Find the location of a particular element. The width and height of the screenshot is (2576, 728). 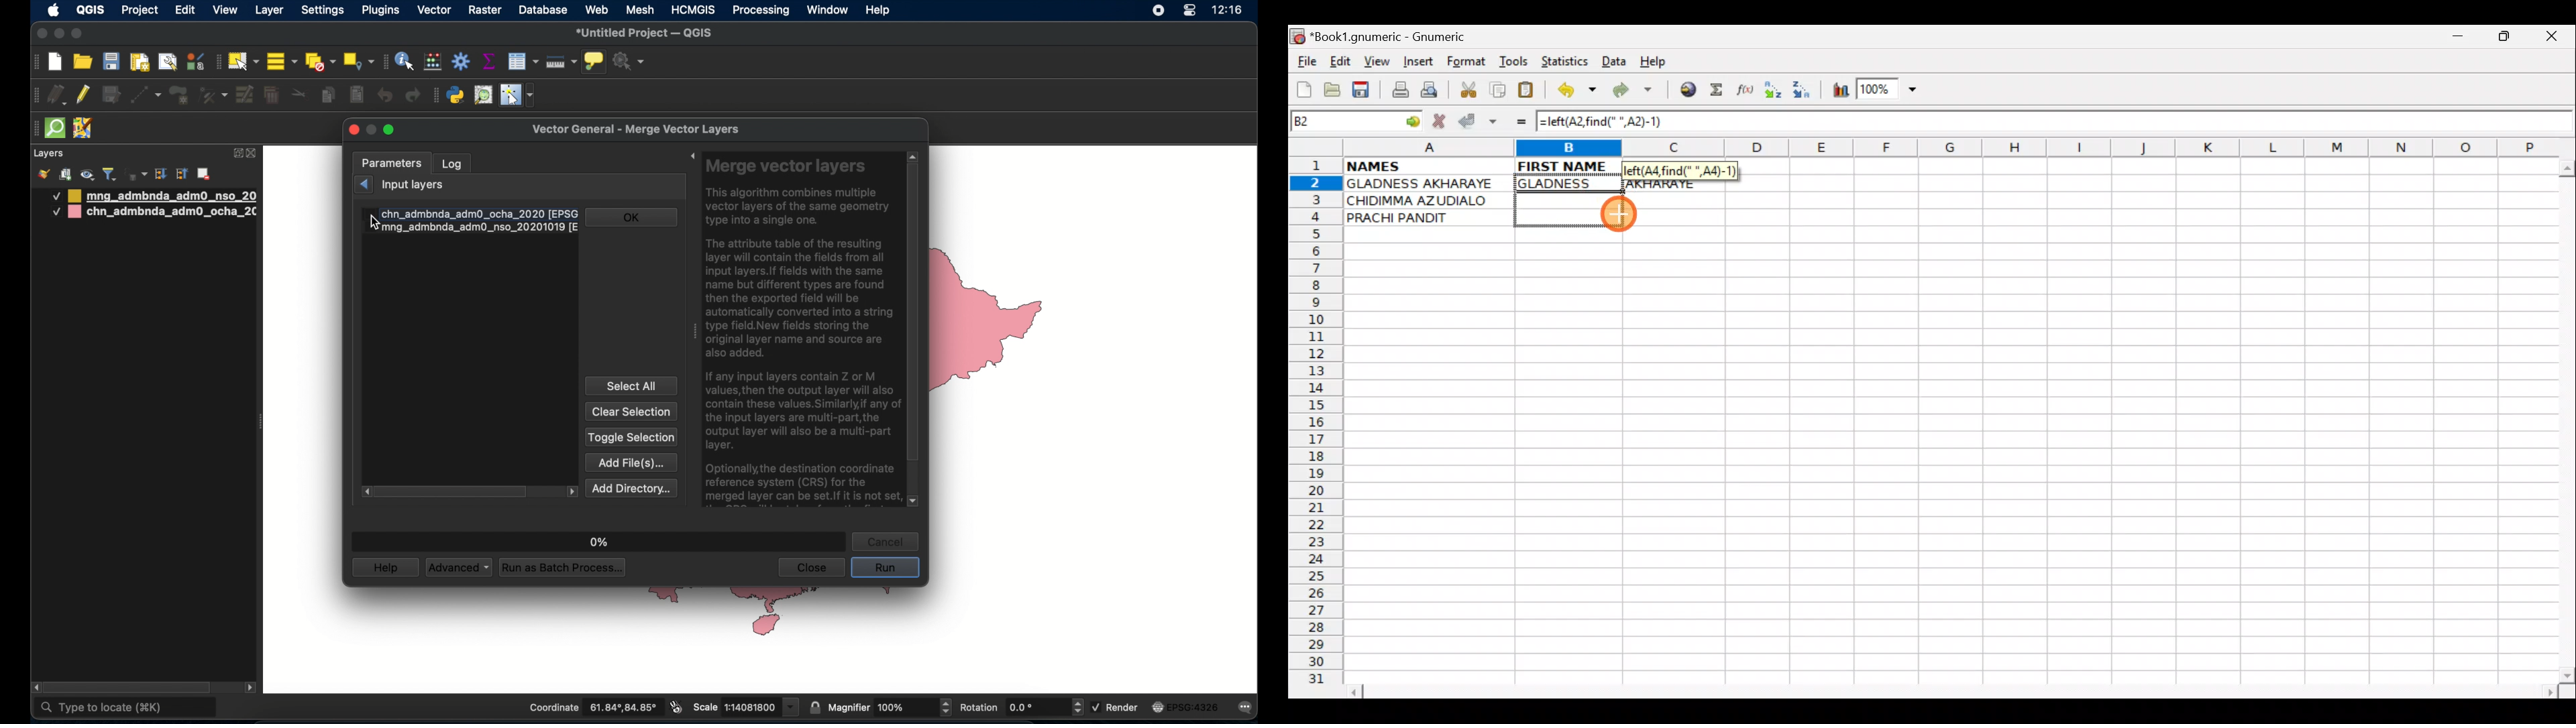

filter legend is located at coordinates (109, 174).